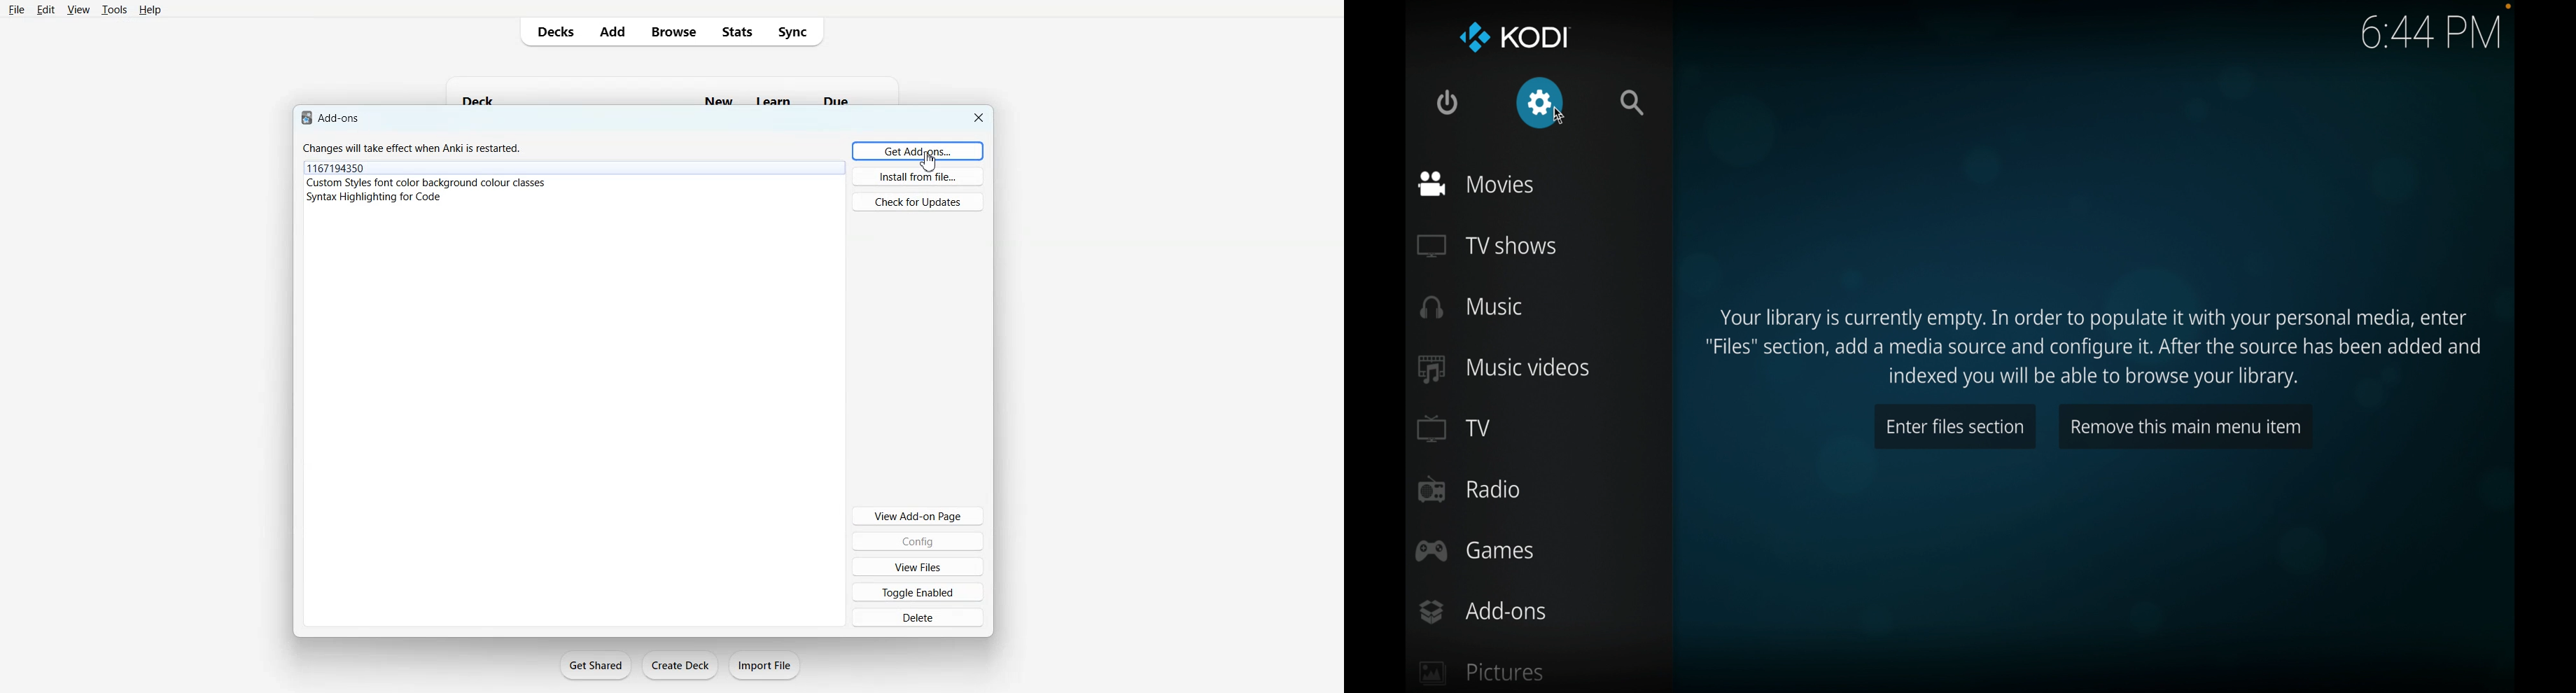  I want to click on Install from file, so click(919, 176).